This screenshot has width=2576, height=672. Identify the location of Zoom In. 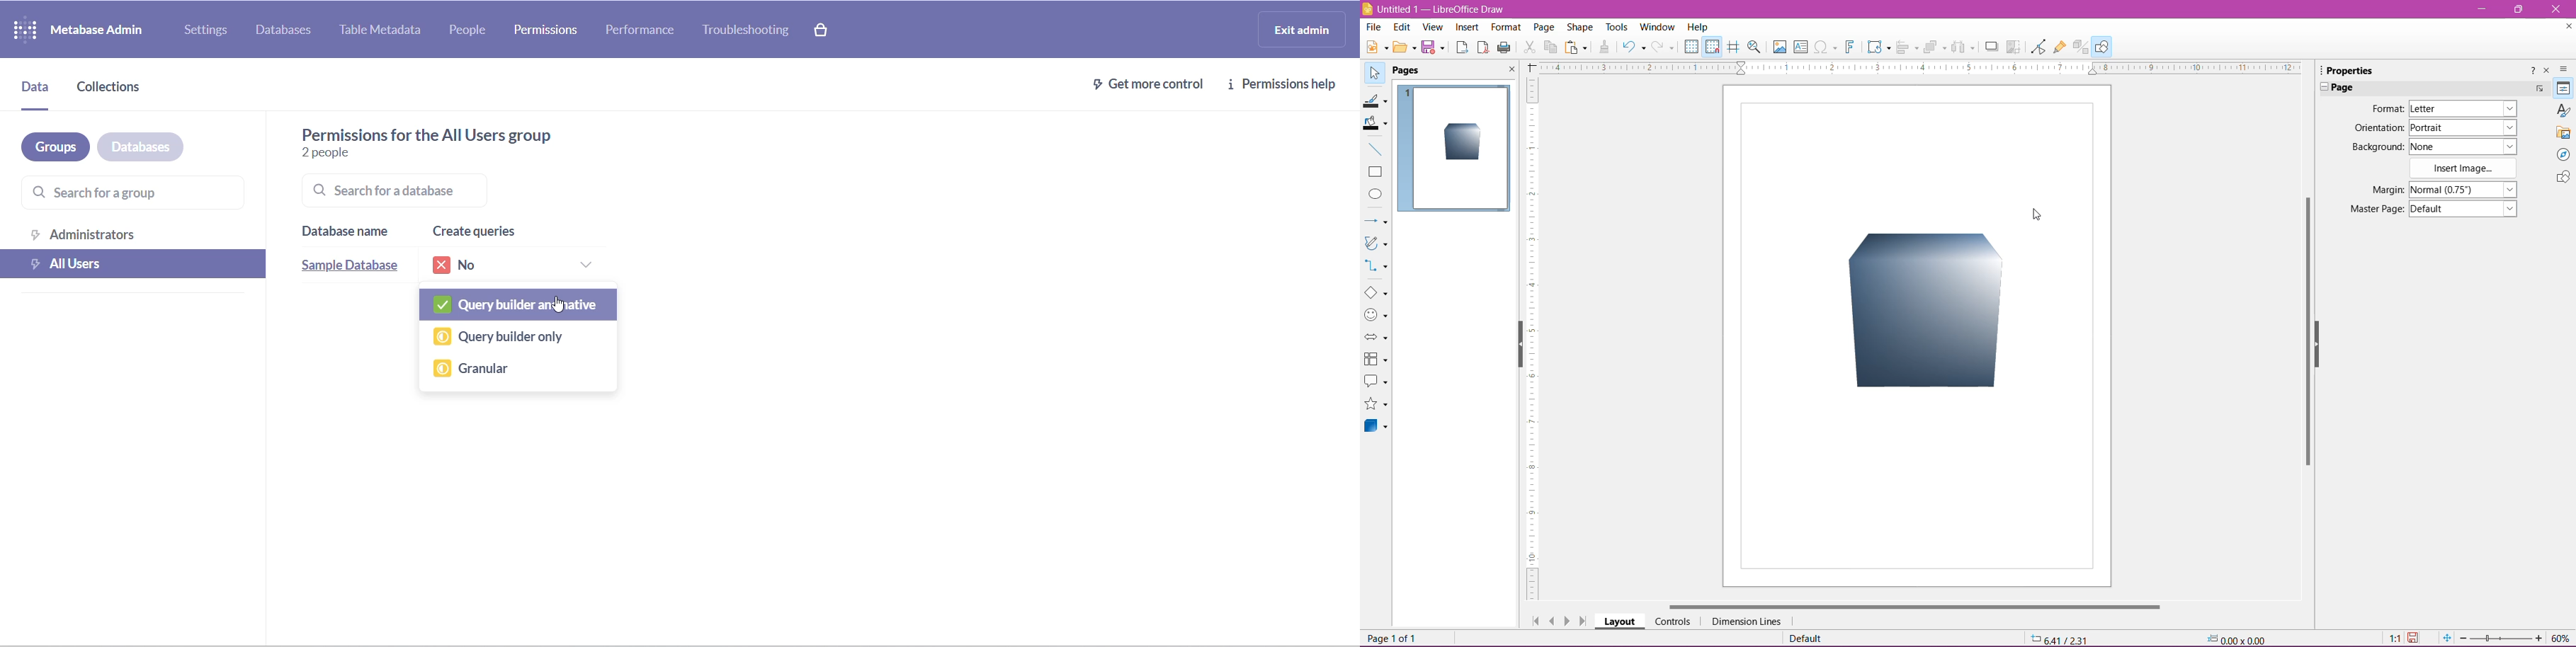
(2539, 638).